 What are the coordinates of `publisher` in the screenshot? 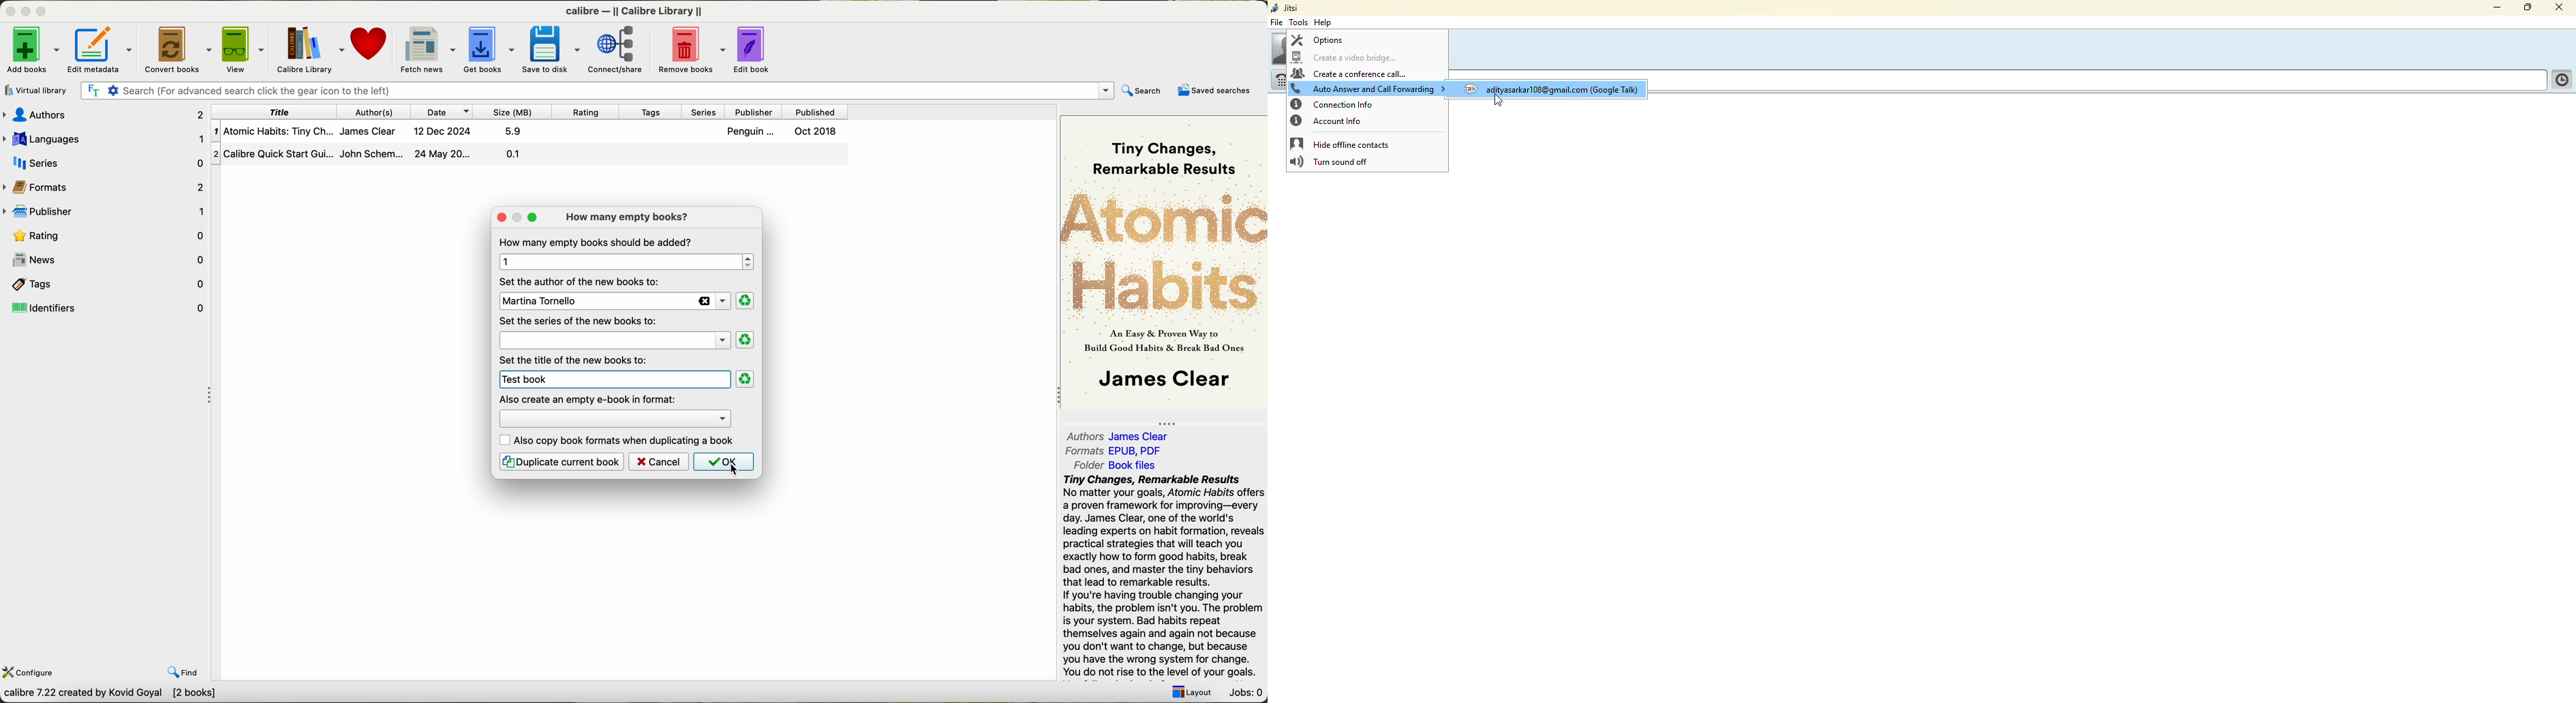 It's located at (105, 209).